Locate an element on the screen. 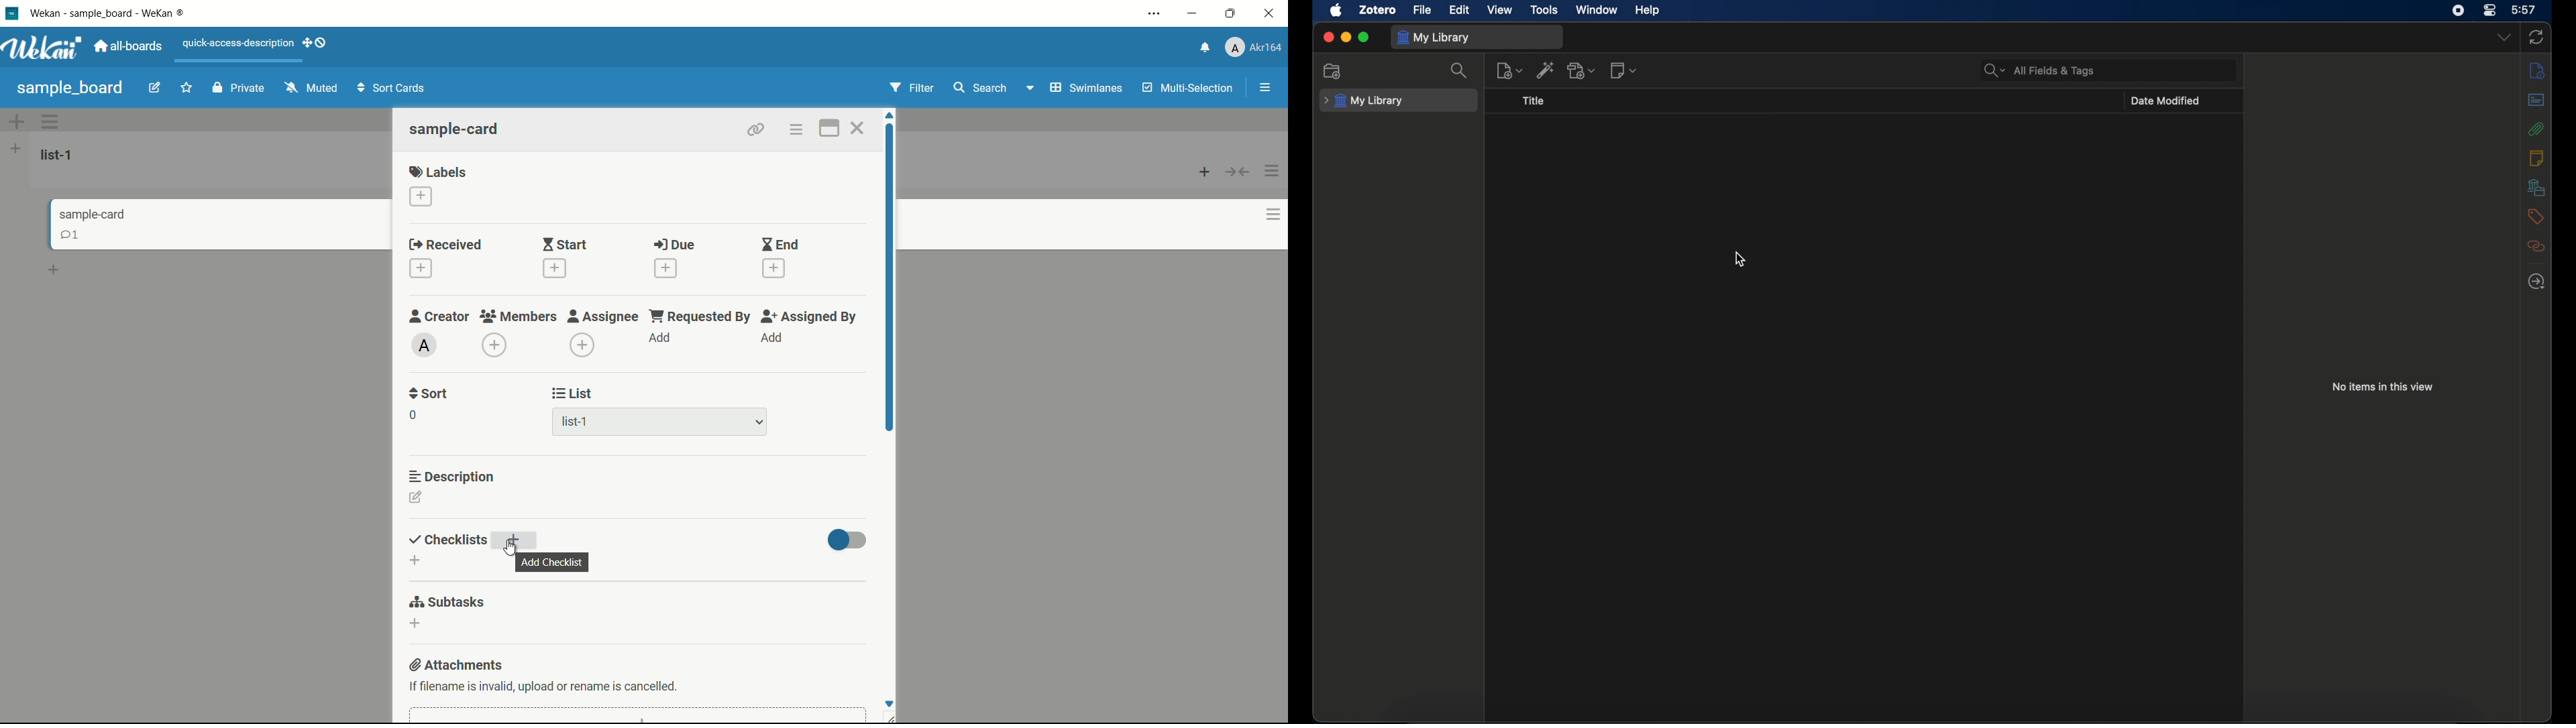 The image size is (2576, 728). file is located at coordinates (1421, 9).